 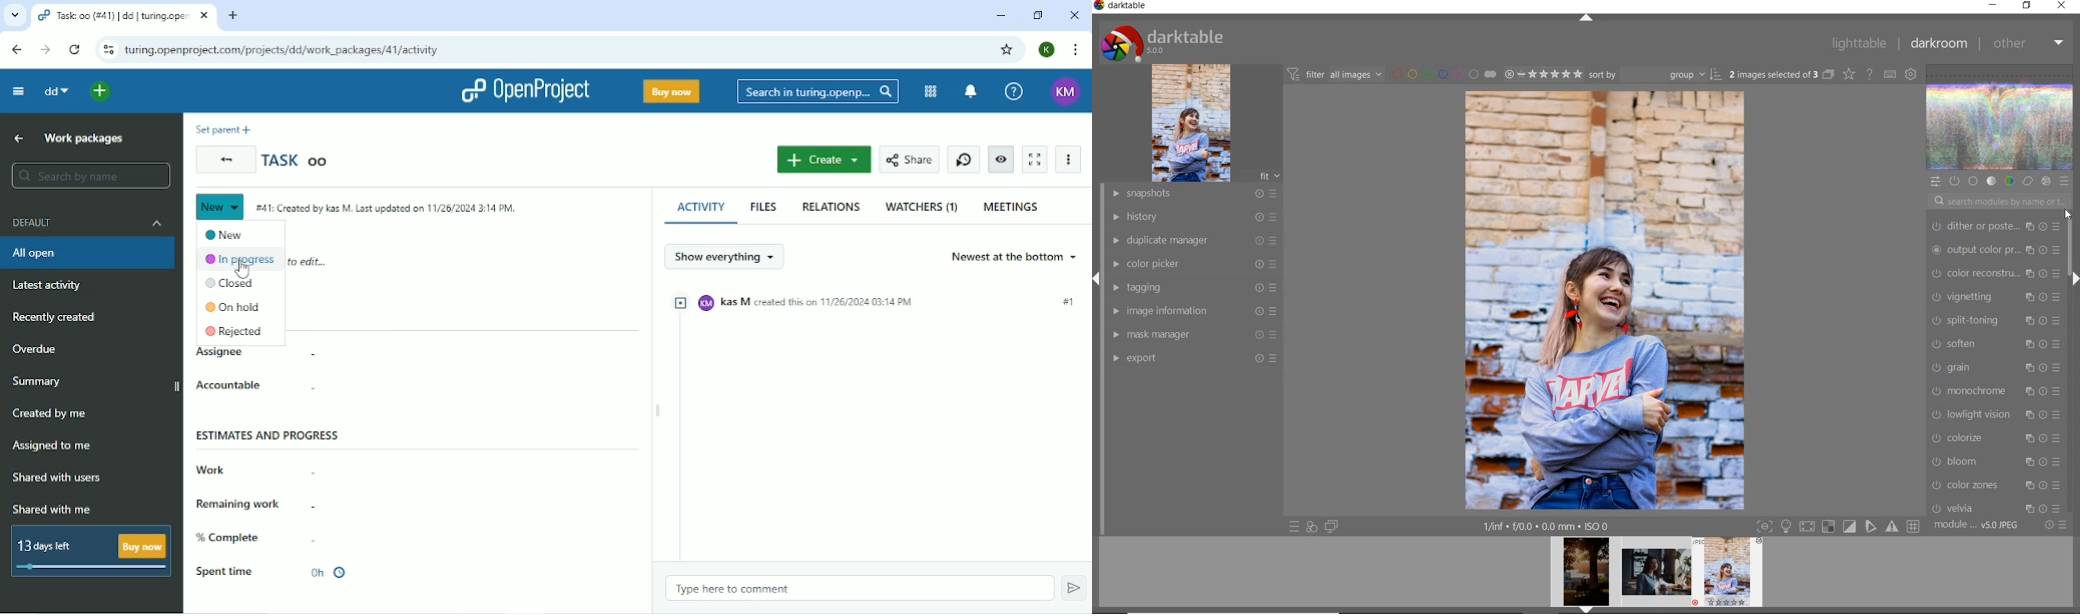 What do you see at coordinates (1334, 74) in the screenshot?
I see `filter image` at bounding box center [1334, 74].